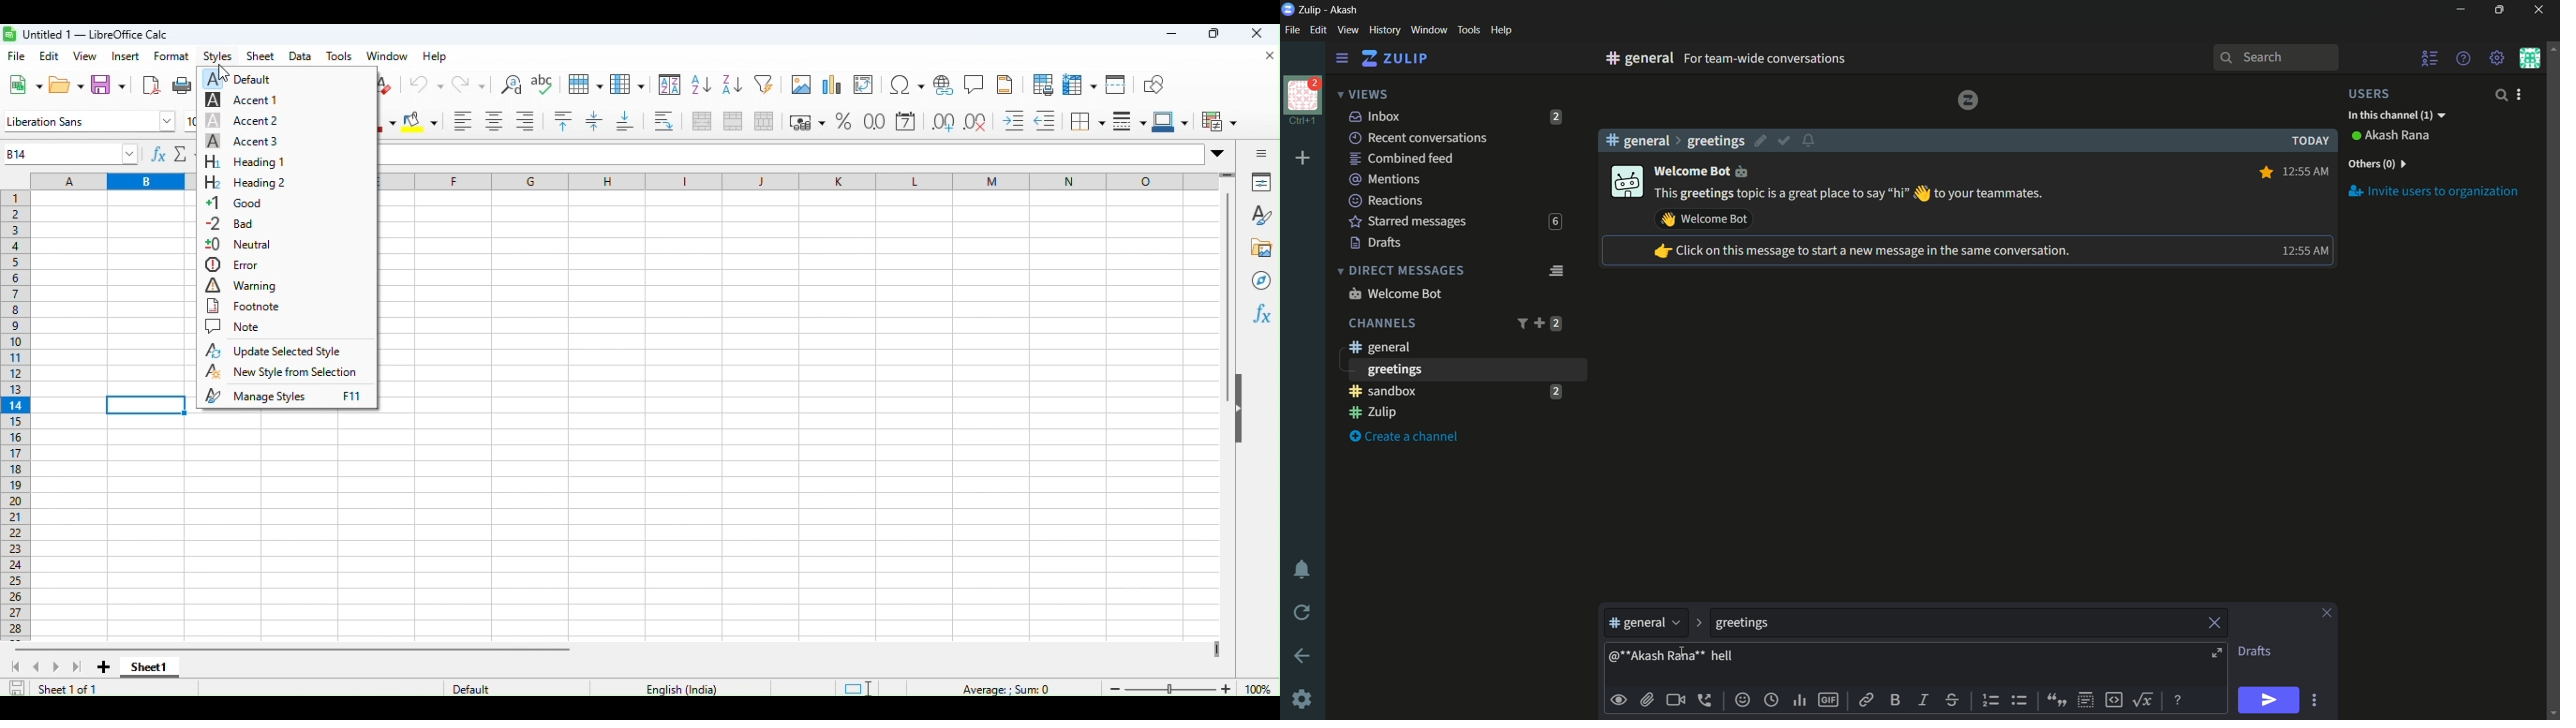  I want to click on ordered list, so click(1993, 701).